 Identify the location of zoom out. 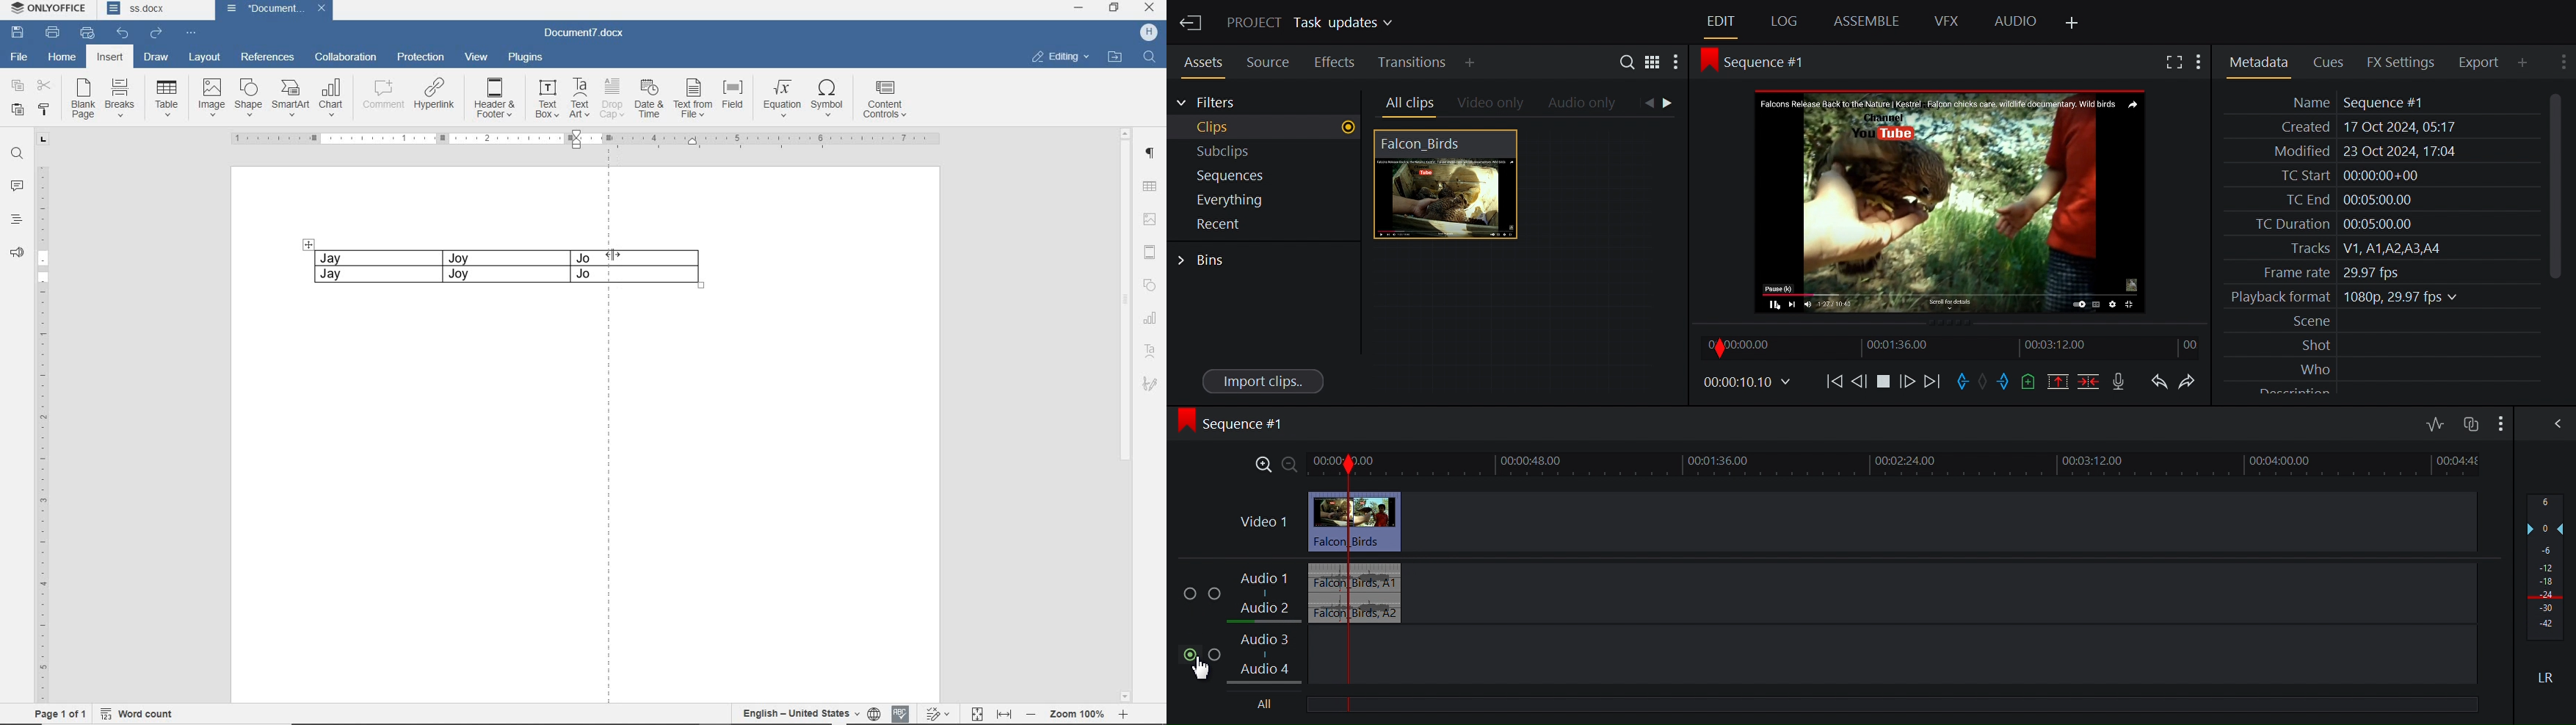
(1290, 464).